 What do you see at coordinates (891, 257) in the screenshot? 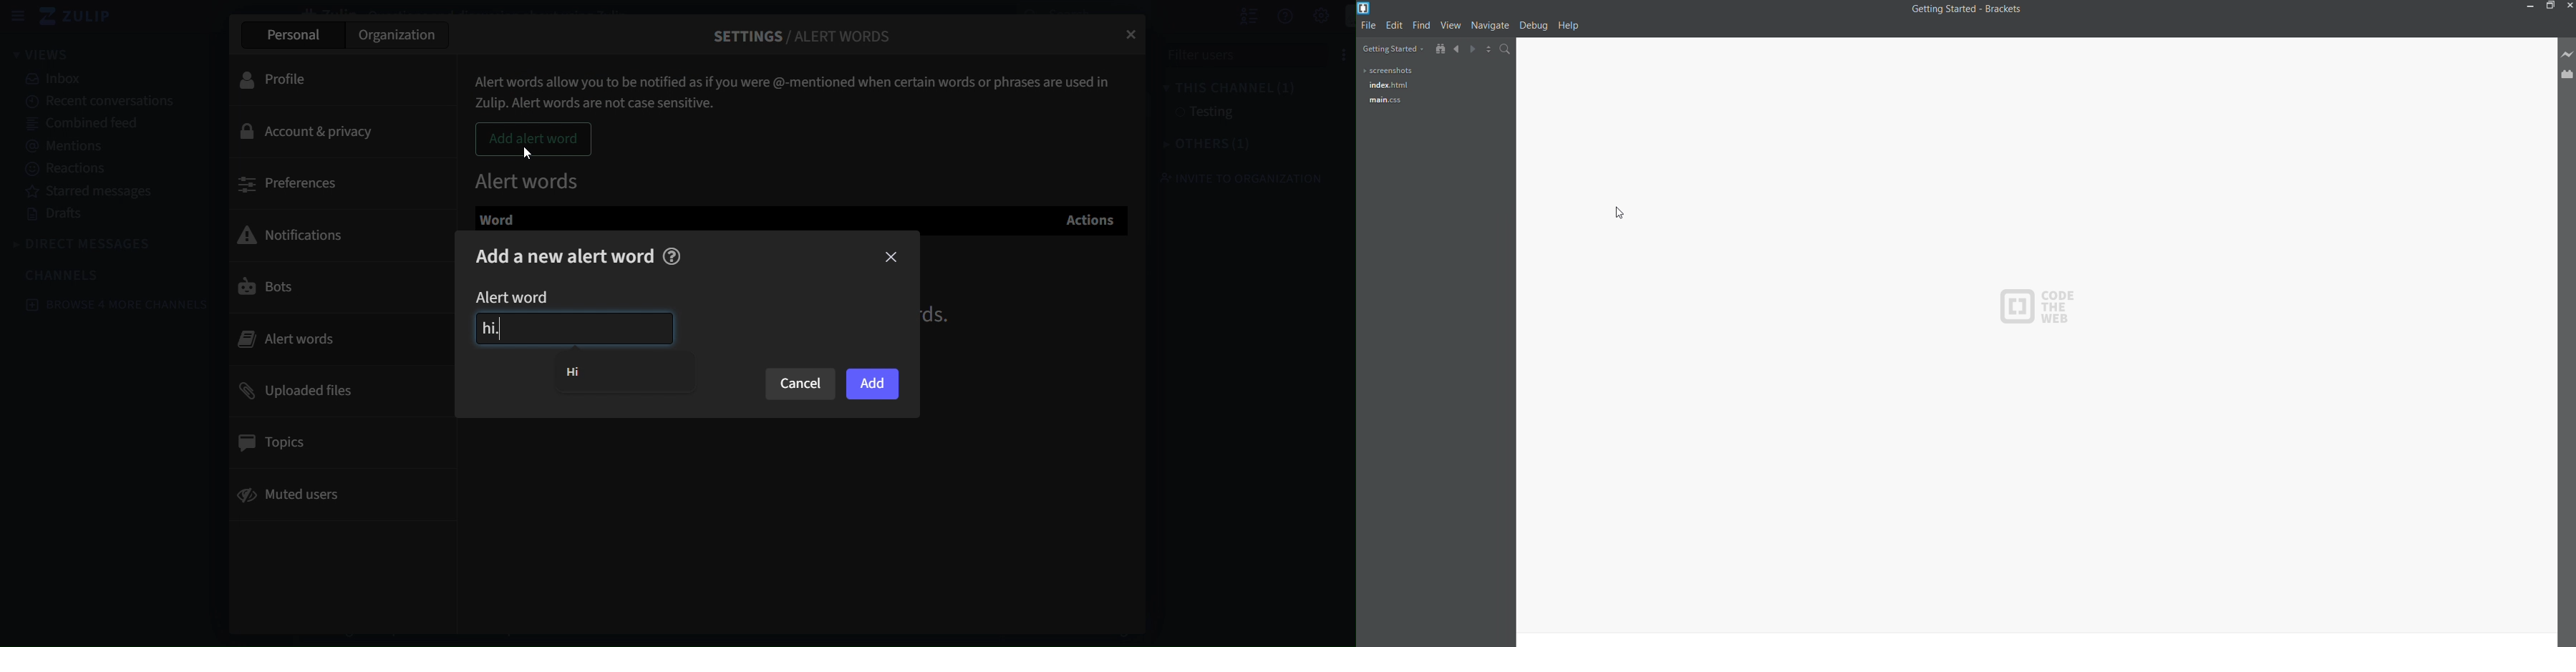
I see `close` at bounding box center [891, 257].